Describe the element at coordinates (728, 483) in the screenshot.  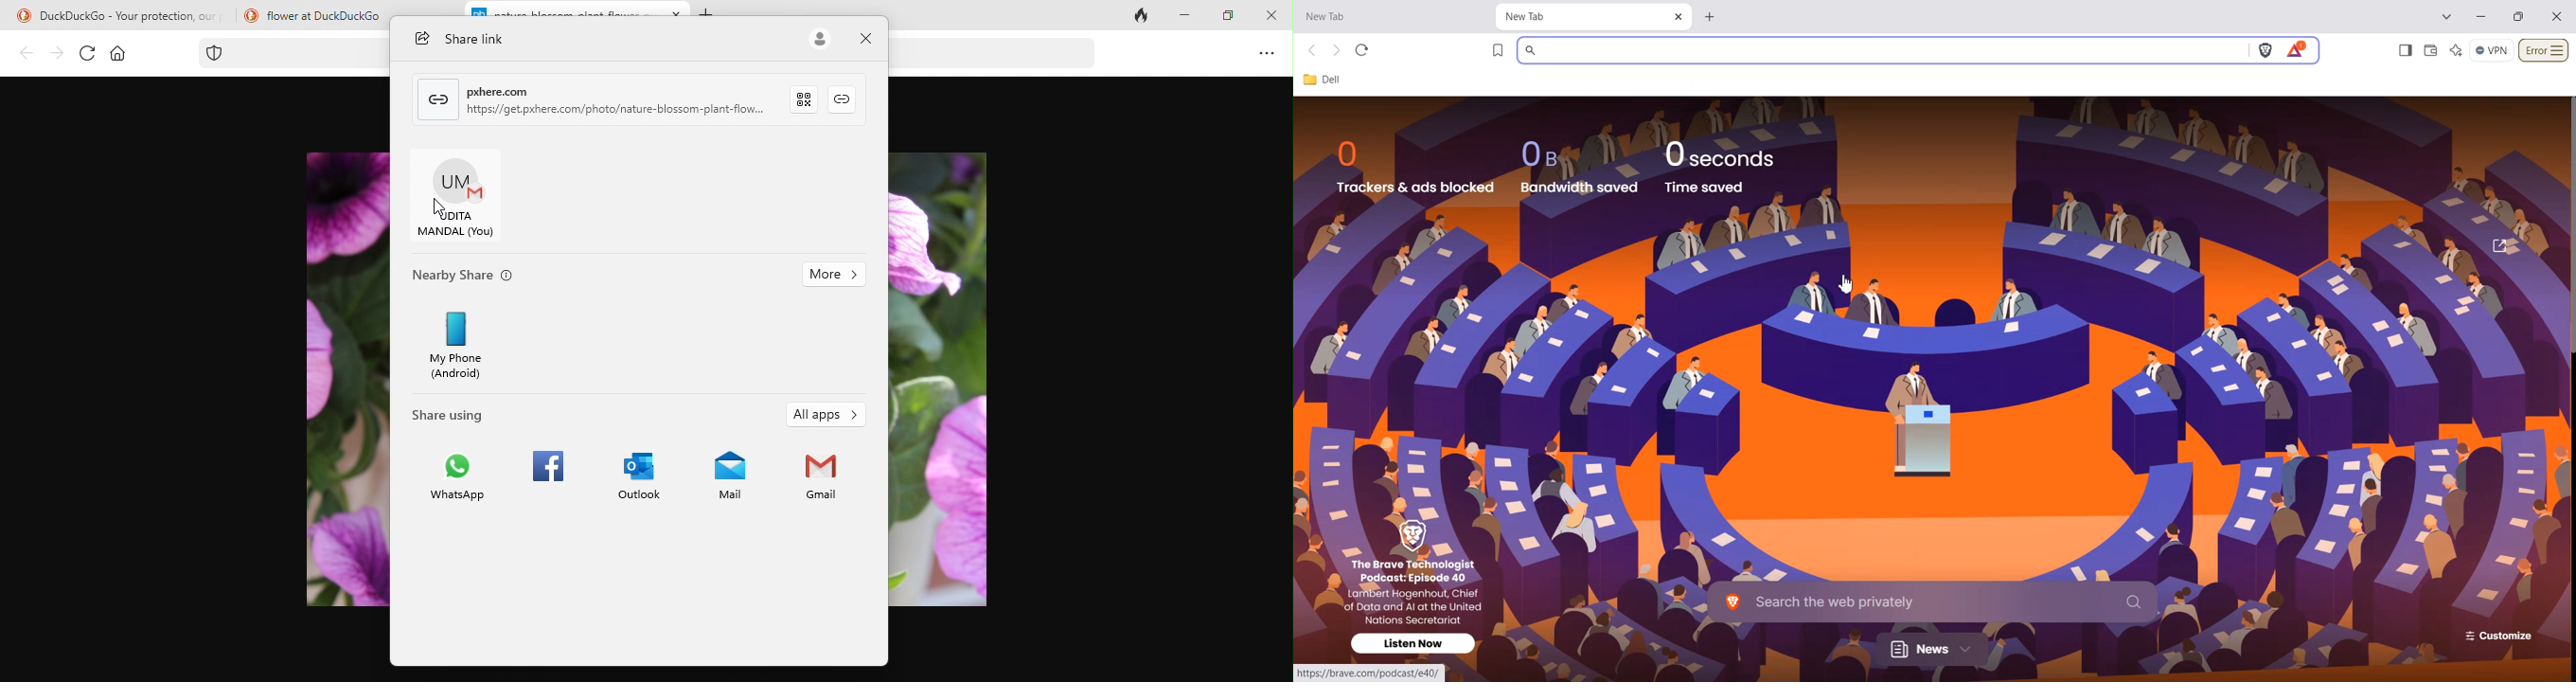
I see `Mail` at that location.